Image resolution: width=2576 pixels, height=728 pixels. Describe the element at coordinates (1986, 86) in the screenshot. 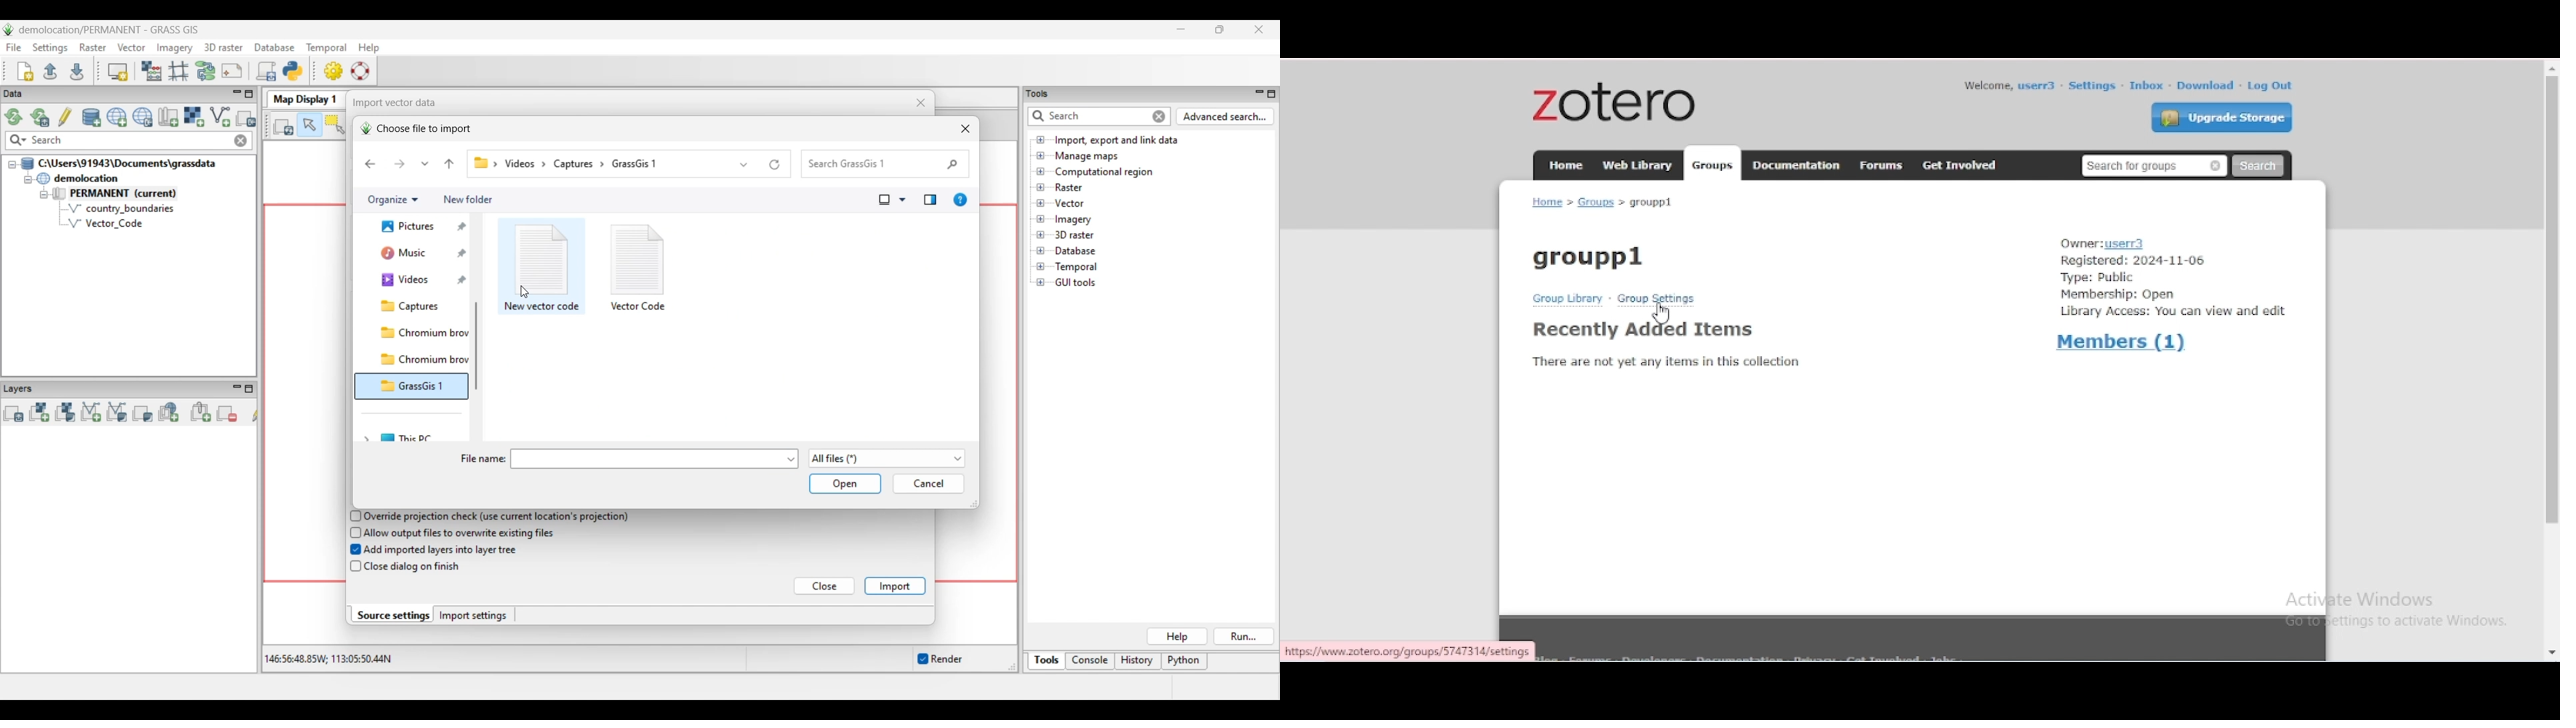

I see `welcome` at that location.